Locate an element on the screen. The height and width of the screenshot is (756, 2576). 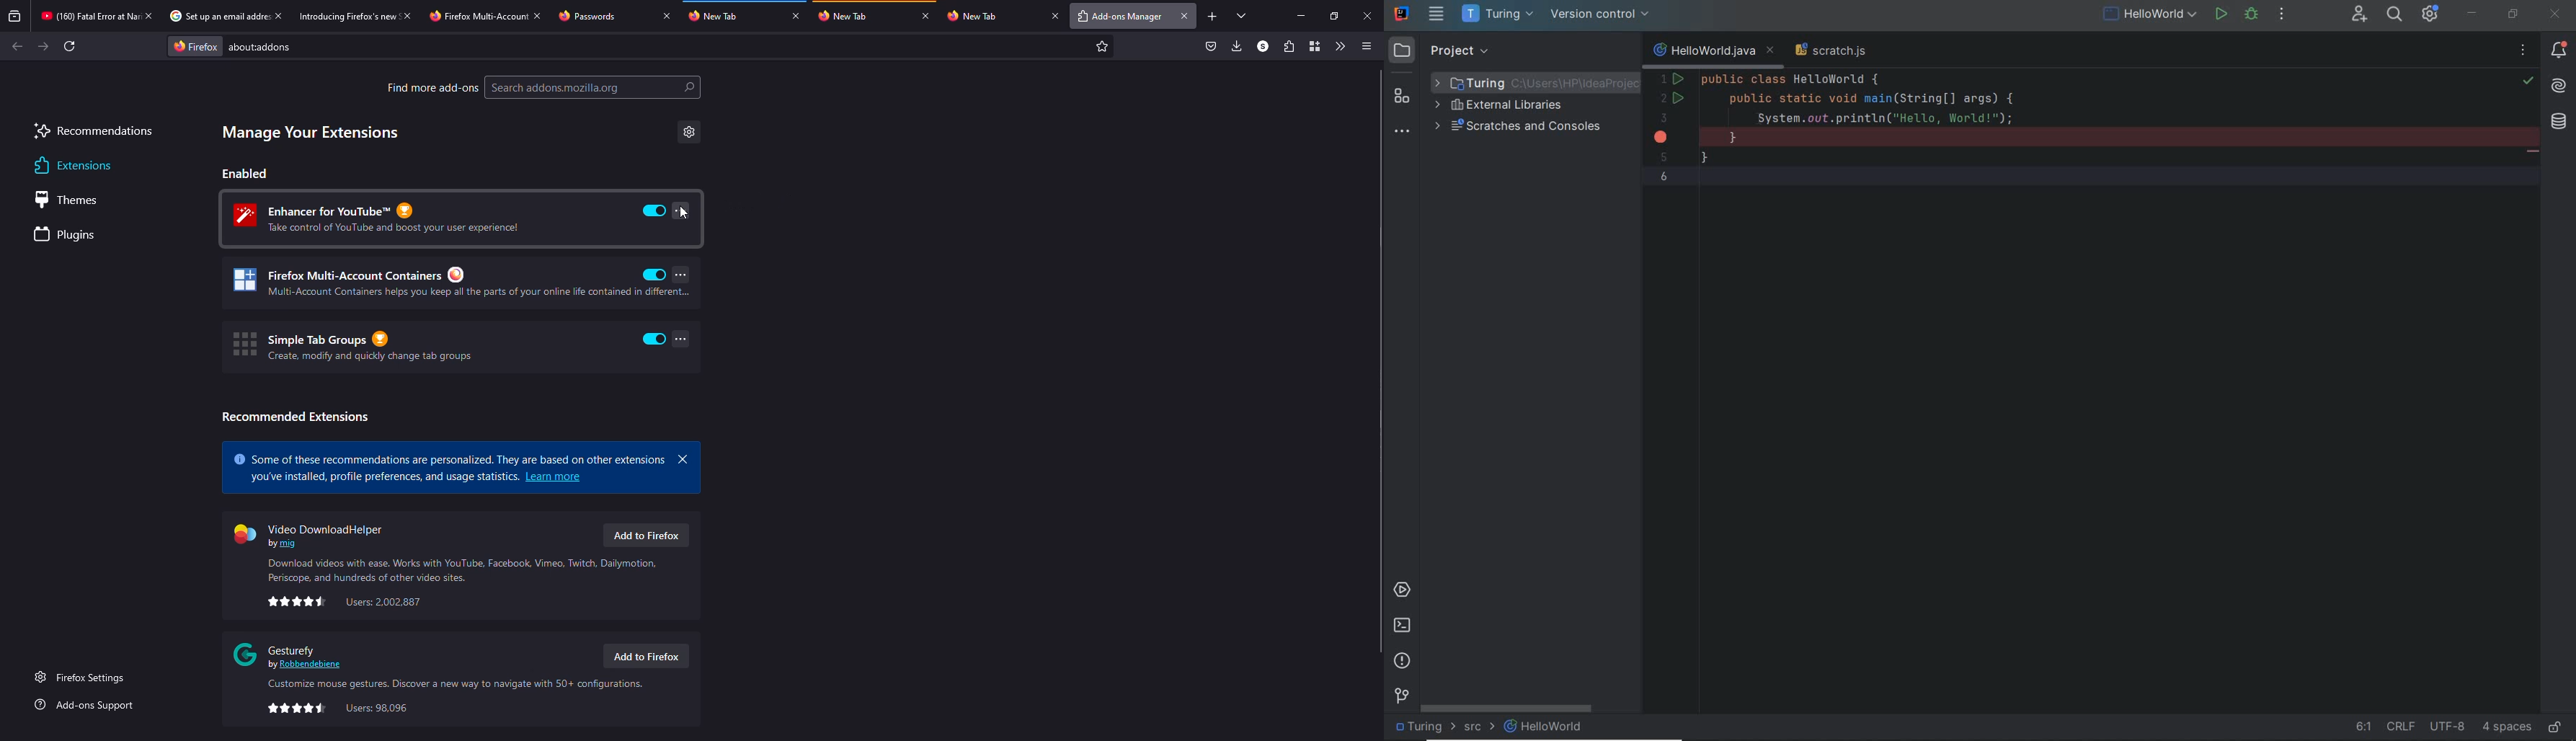
more is located at coordinates (682, 274).